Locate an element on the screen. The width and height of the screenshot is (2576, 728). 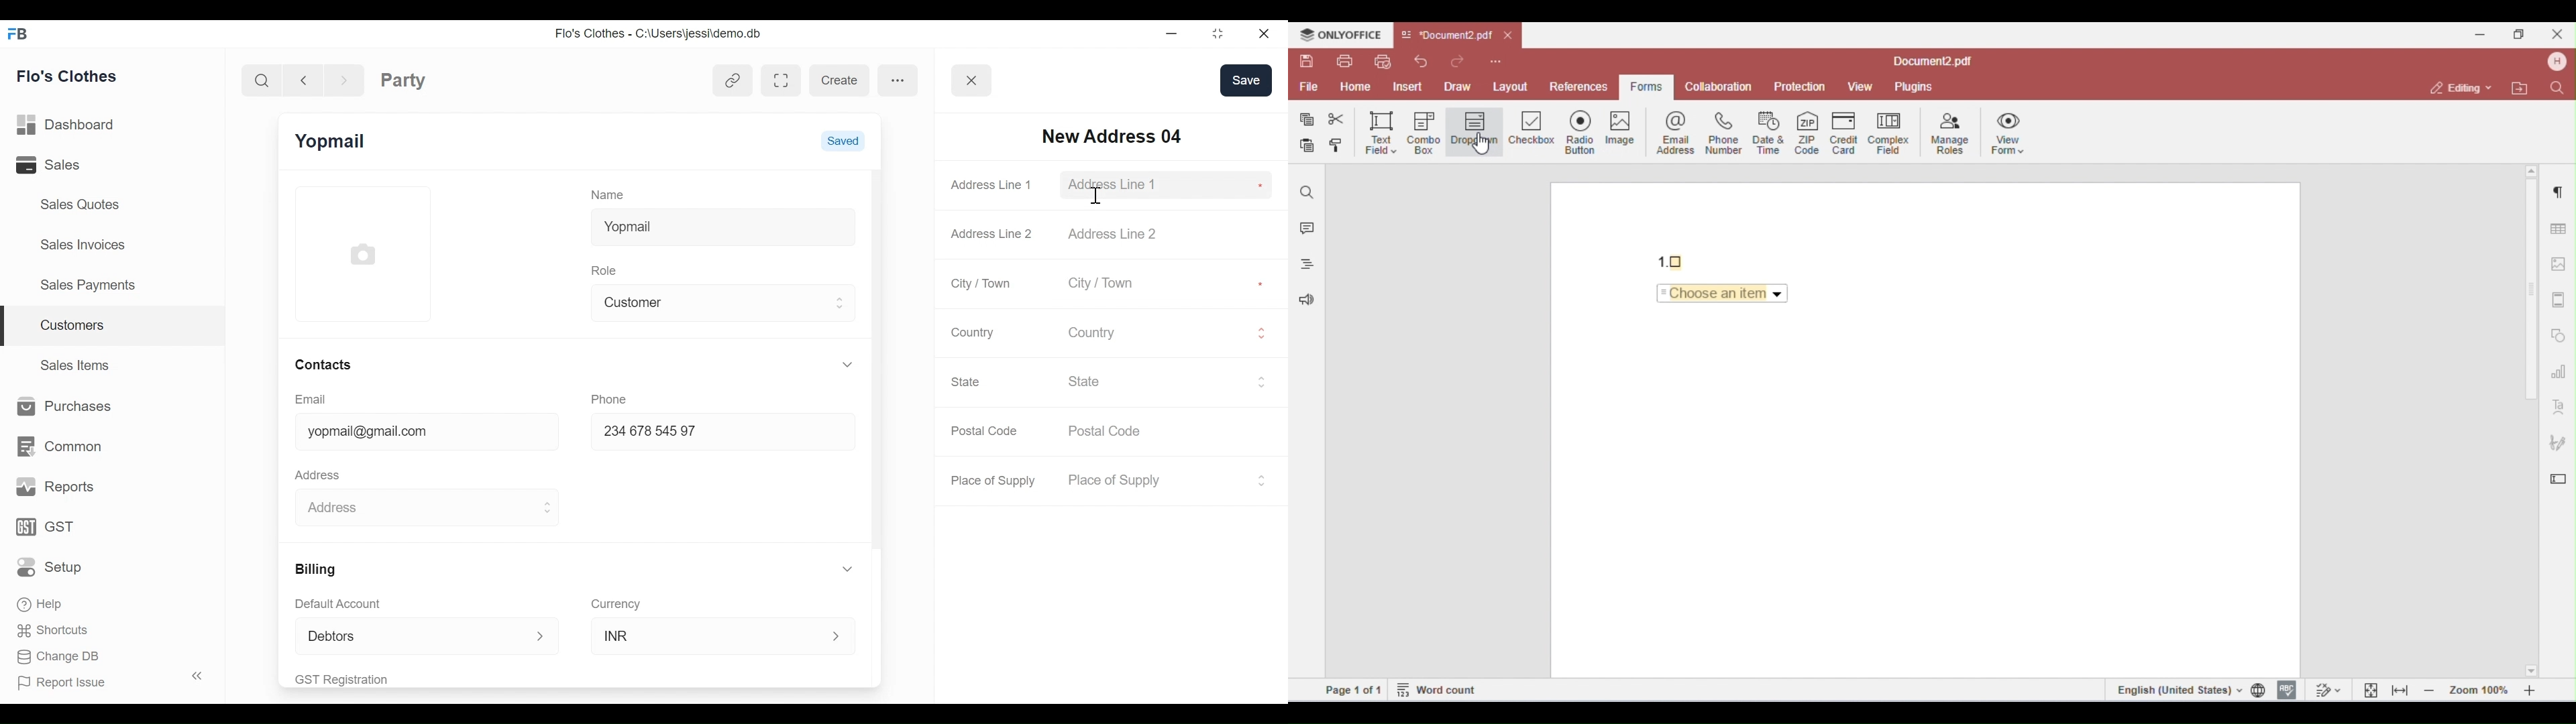
Country is located at coordinates (1157, 331).